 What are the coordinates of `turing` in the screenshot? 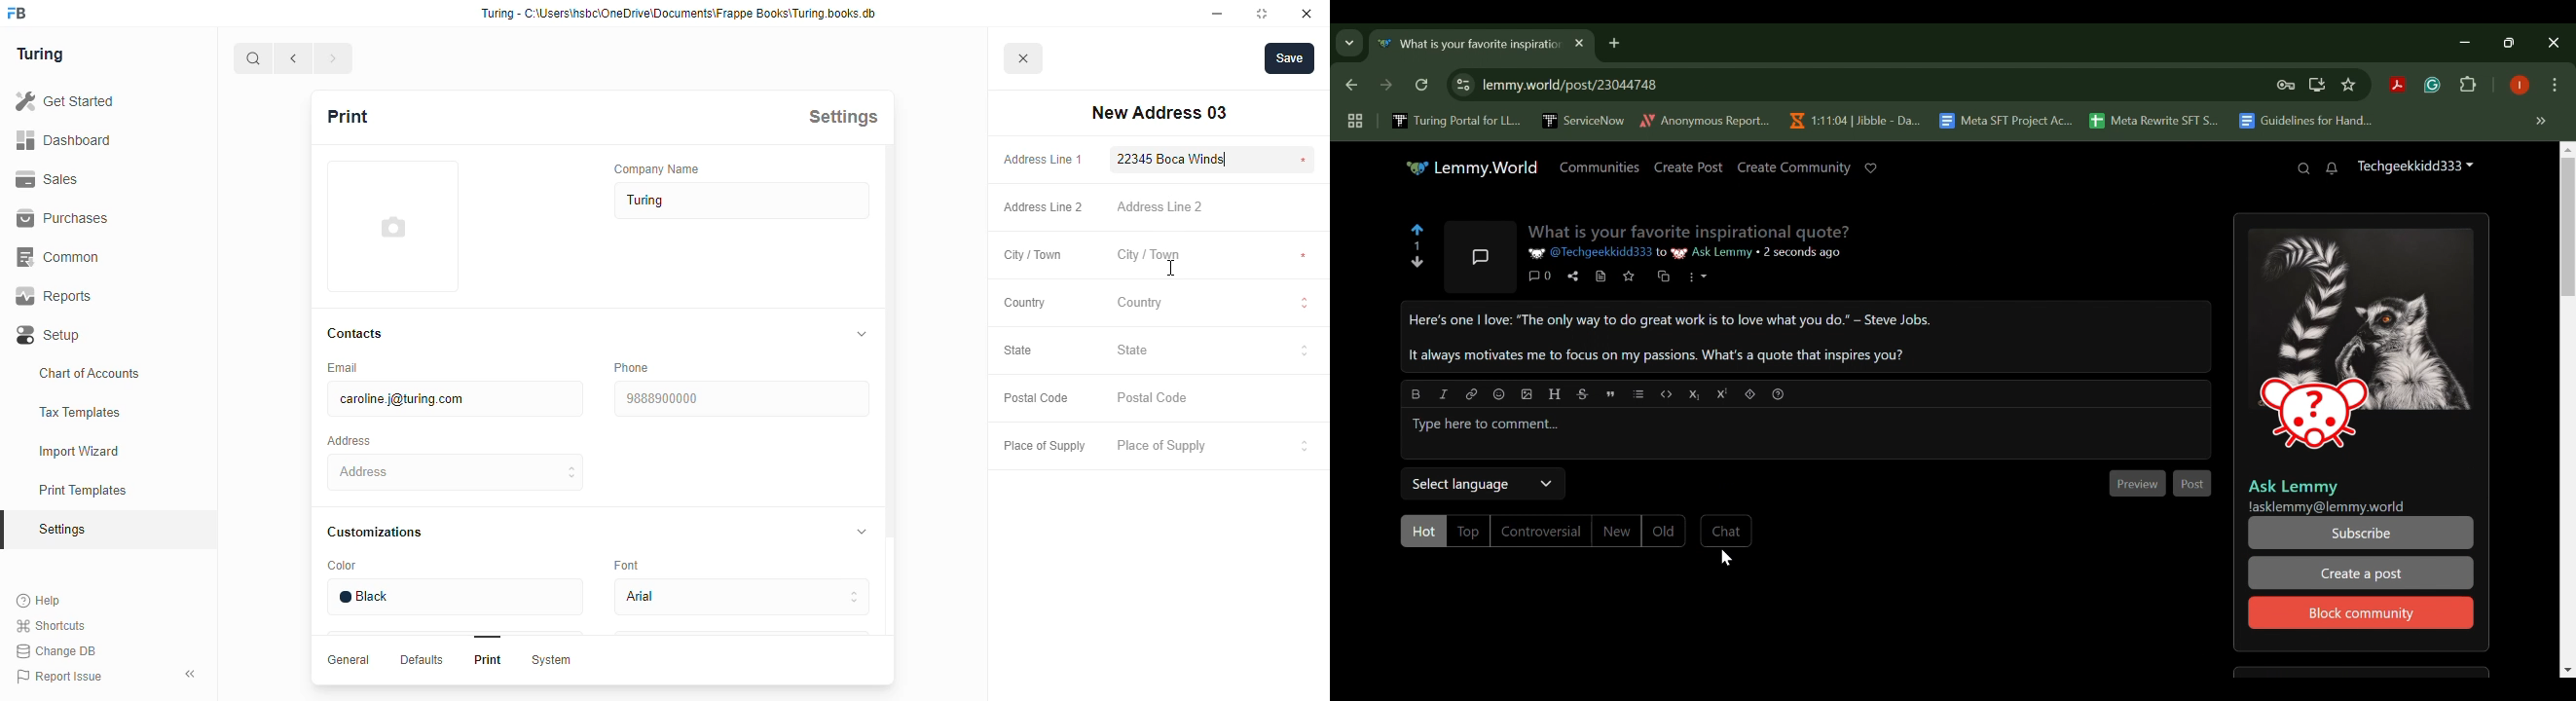 It's located at (39, 54).